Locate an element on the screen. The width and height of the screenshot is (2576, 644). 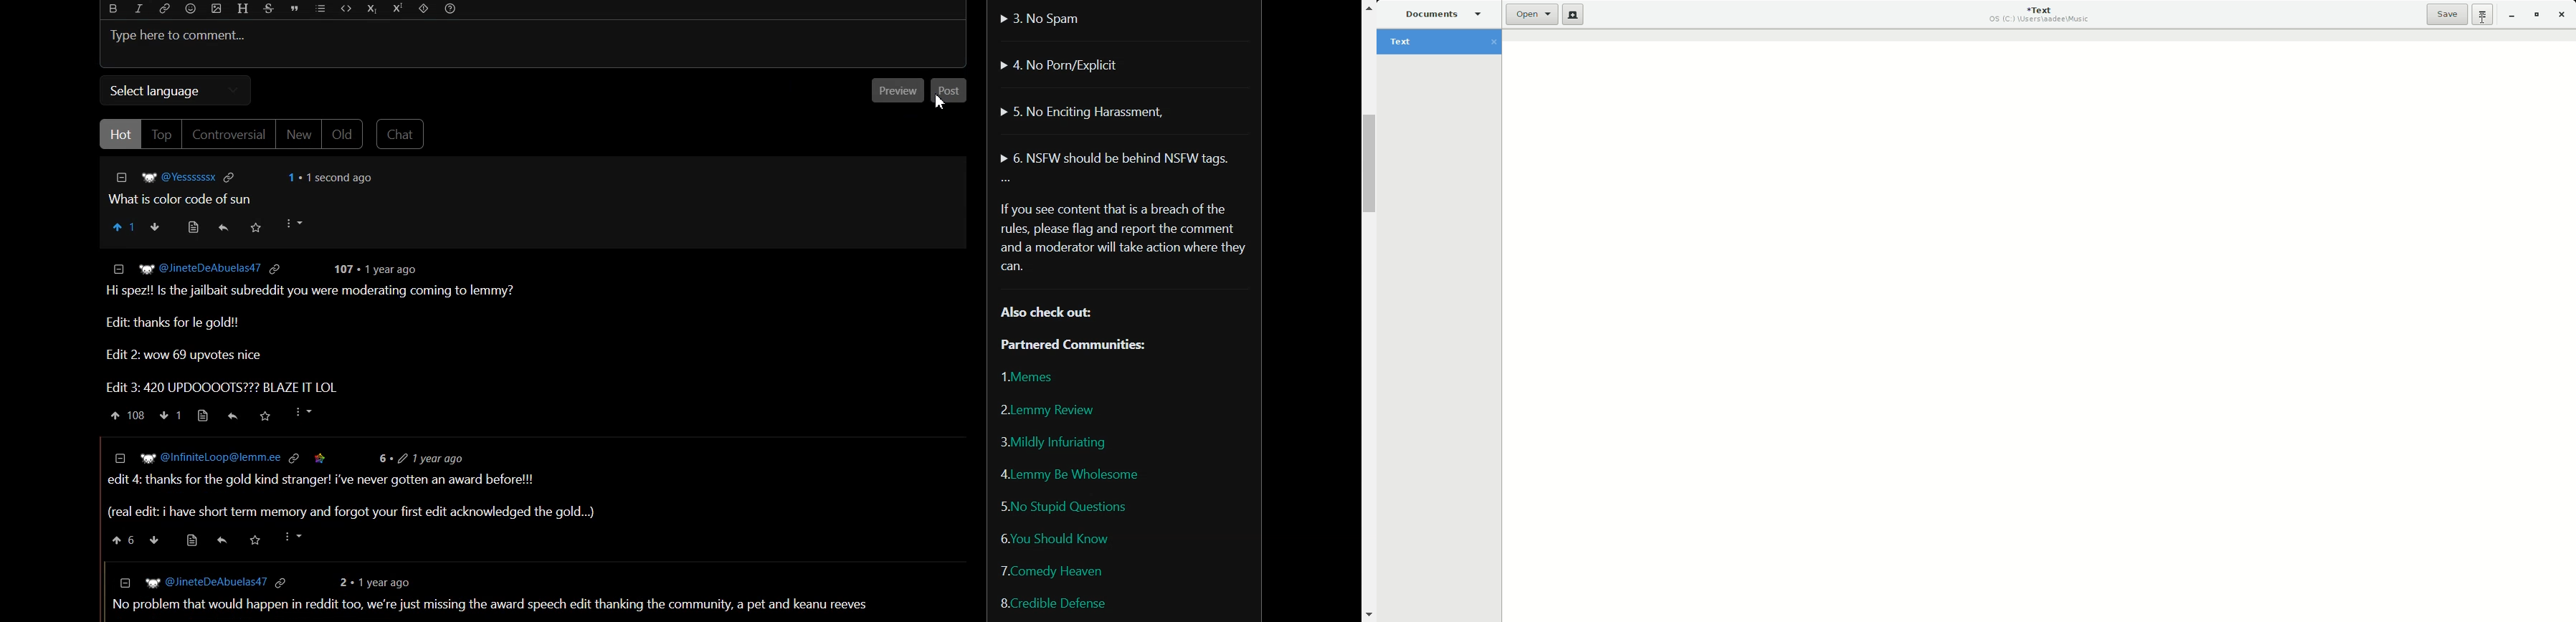
No Spam is located at coordinates (1041, 17).